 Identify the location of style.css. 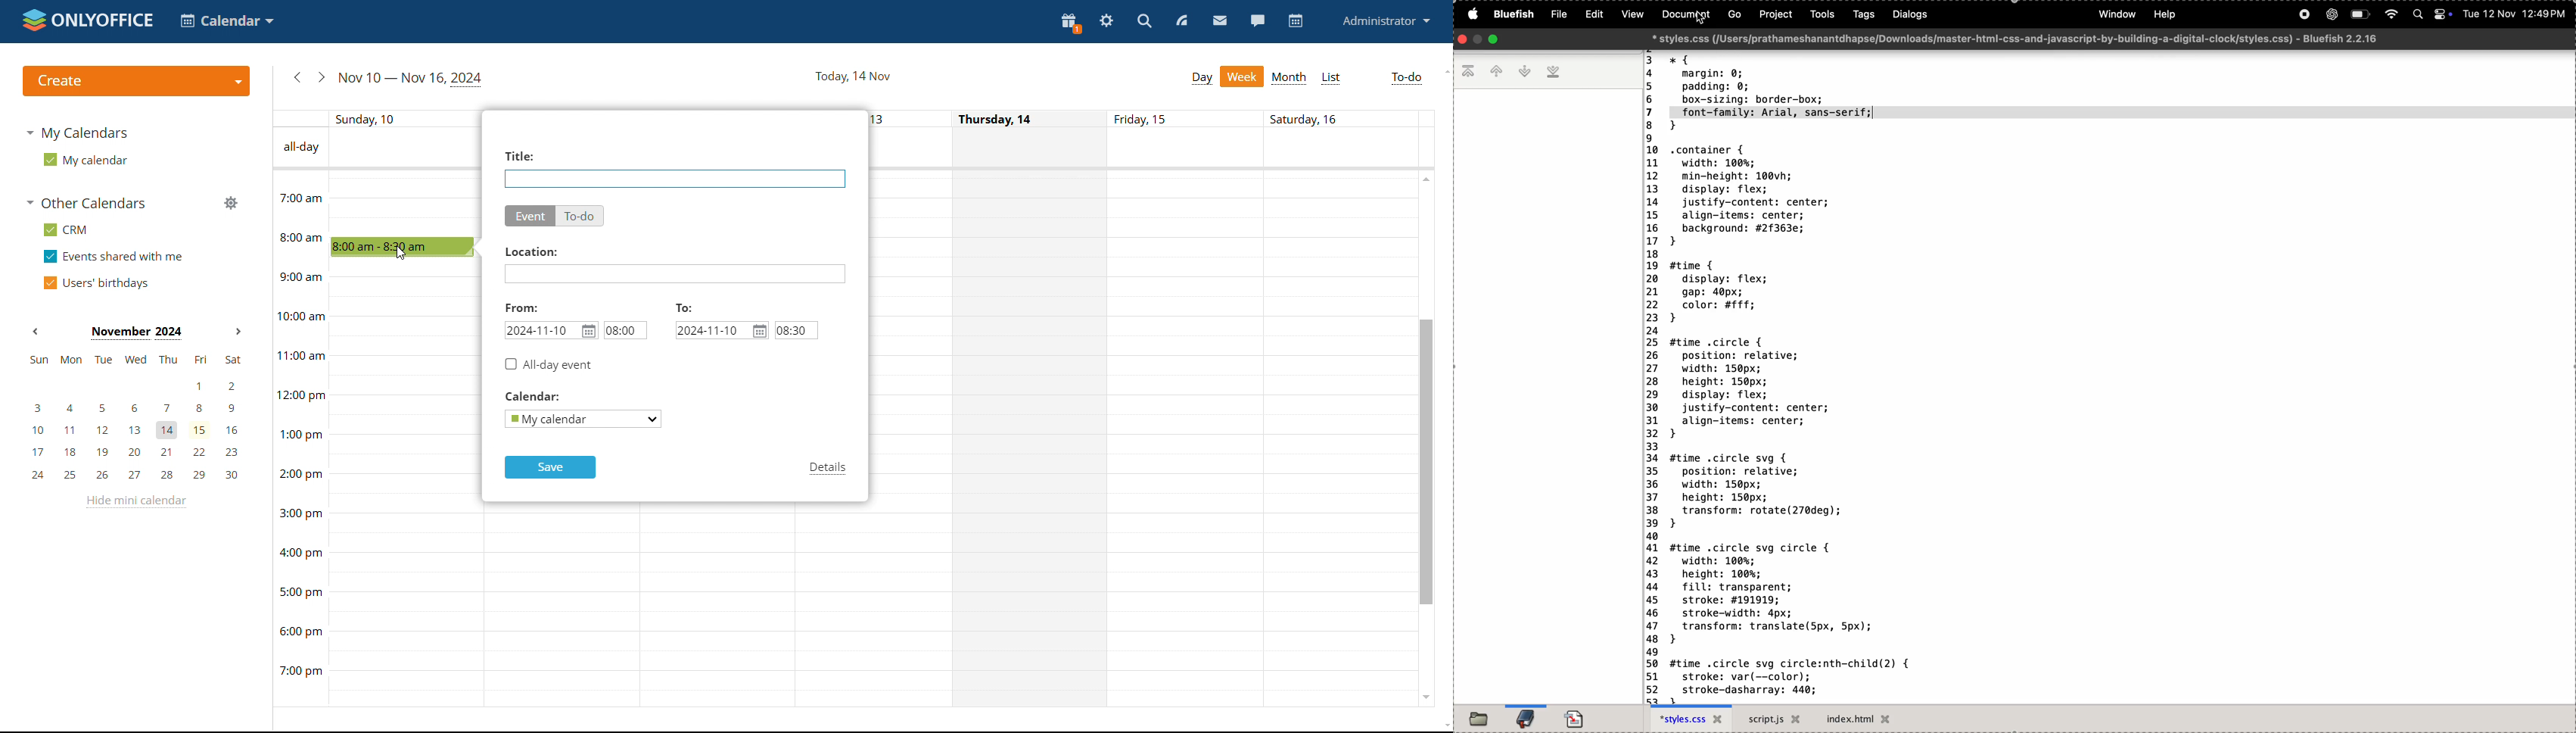
(1691, 719).